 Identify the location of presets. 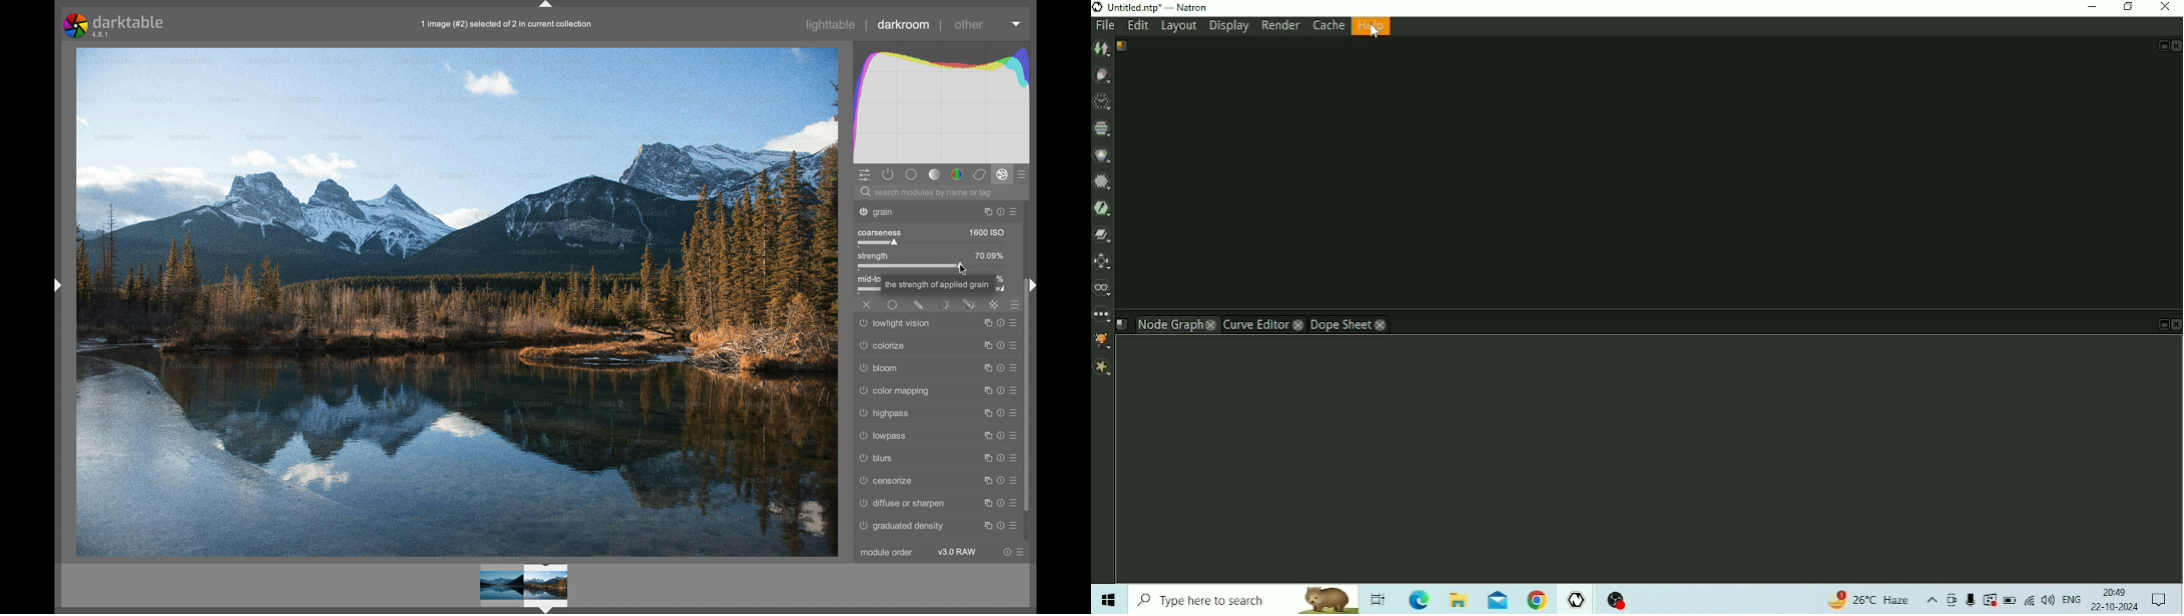
(1017, 323).